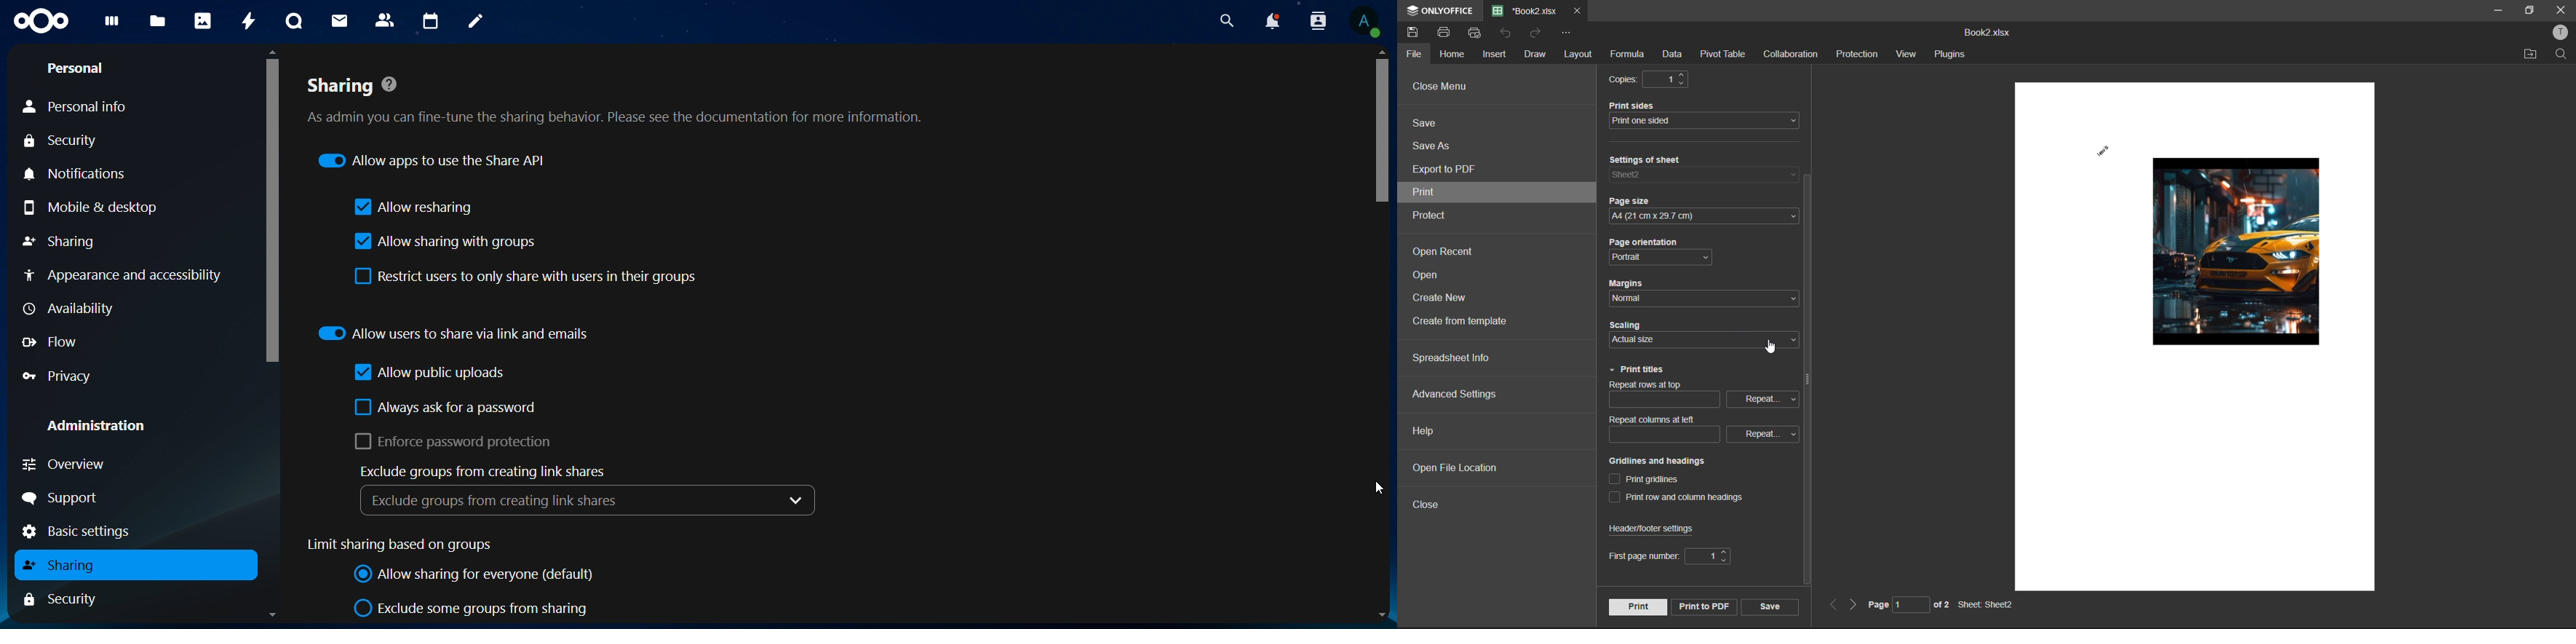  What do you see at coordinates (1223, 21) in the screenshot?
I see `search` at bounding box center [1223, 21].